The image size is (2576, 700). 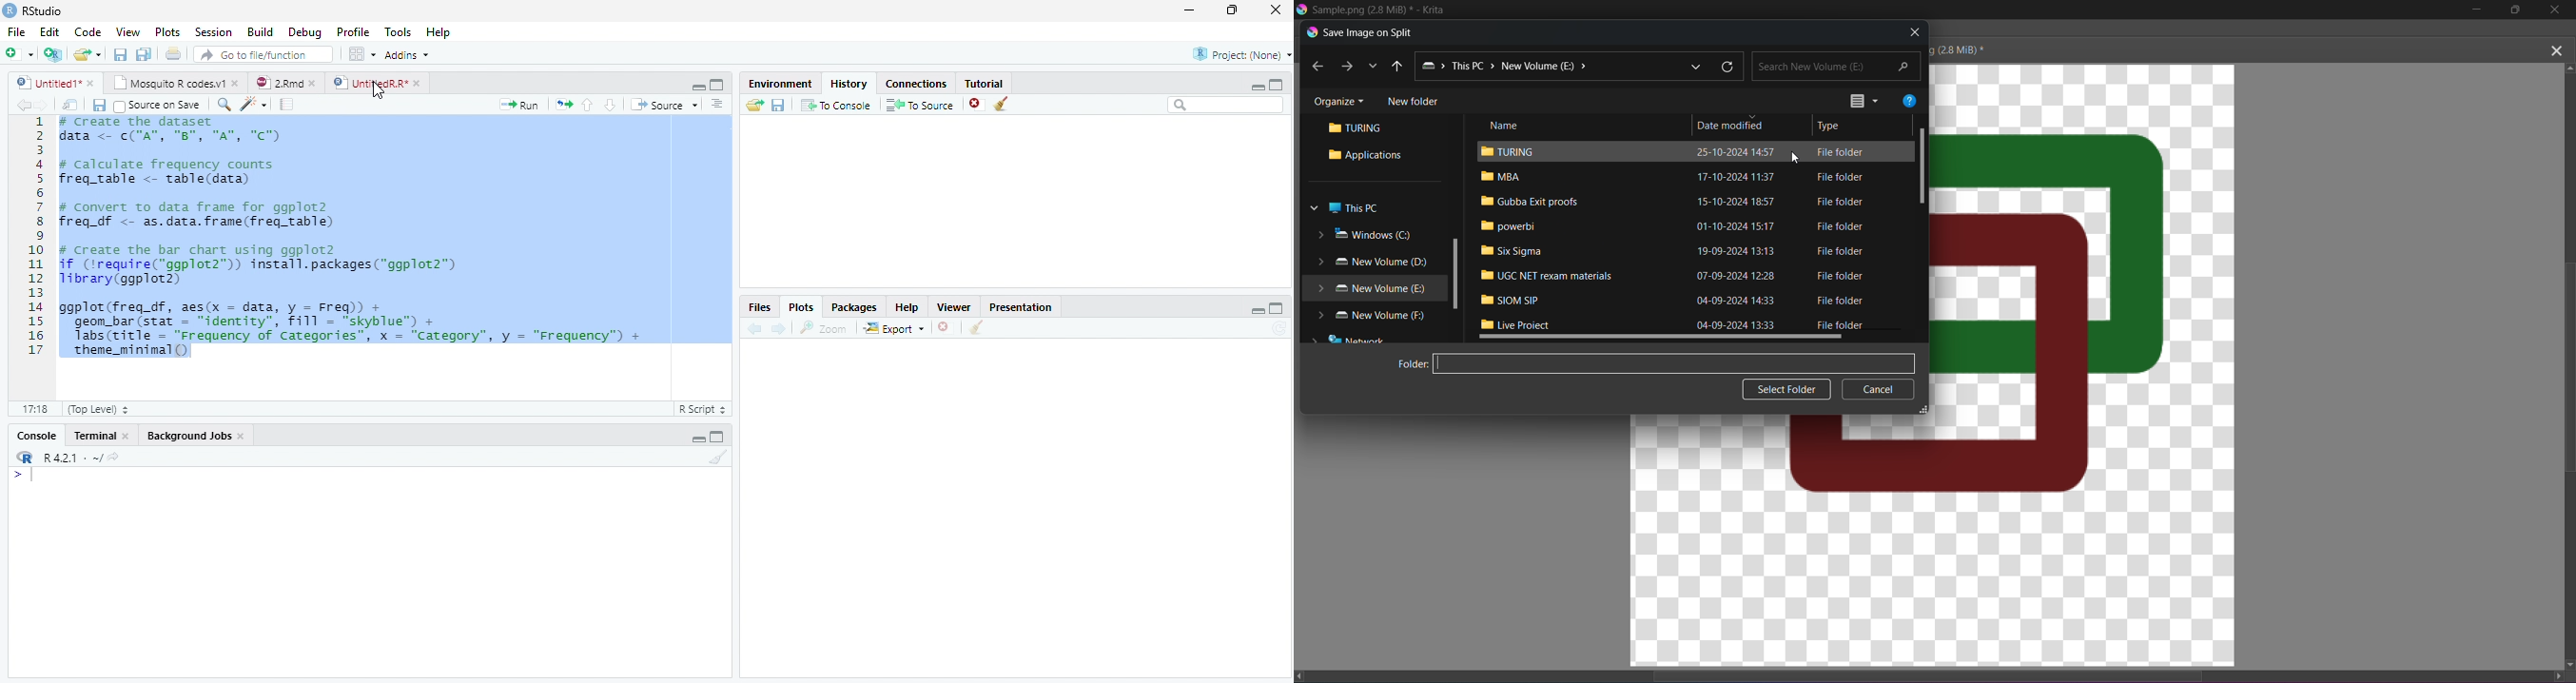 I want to click on Profile, so click(x=353, y=32).